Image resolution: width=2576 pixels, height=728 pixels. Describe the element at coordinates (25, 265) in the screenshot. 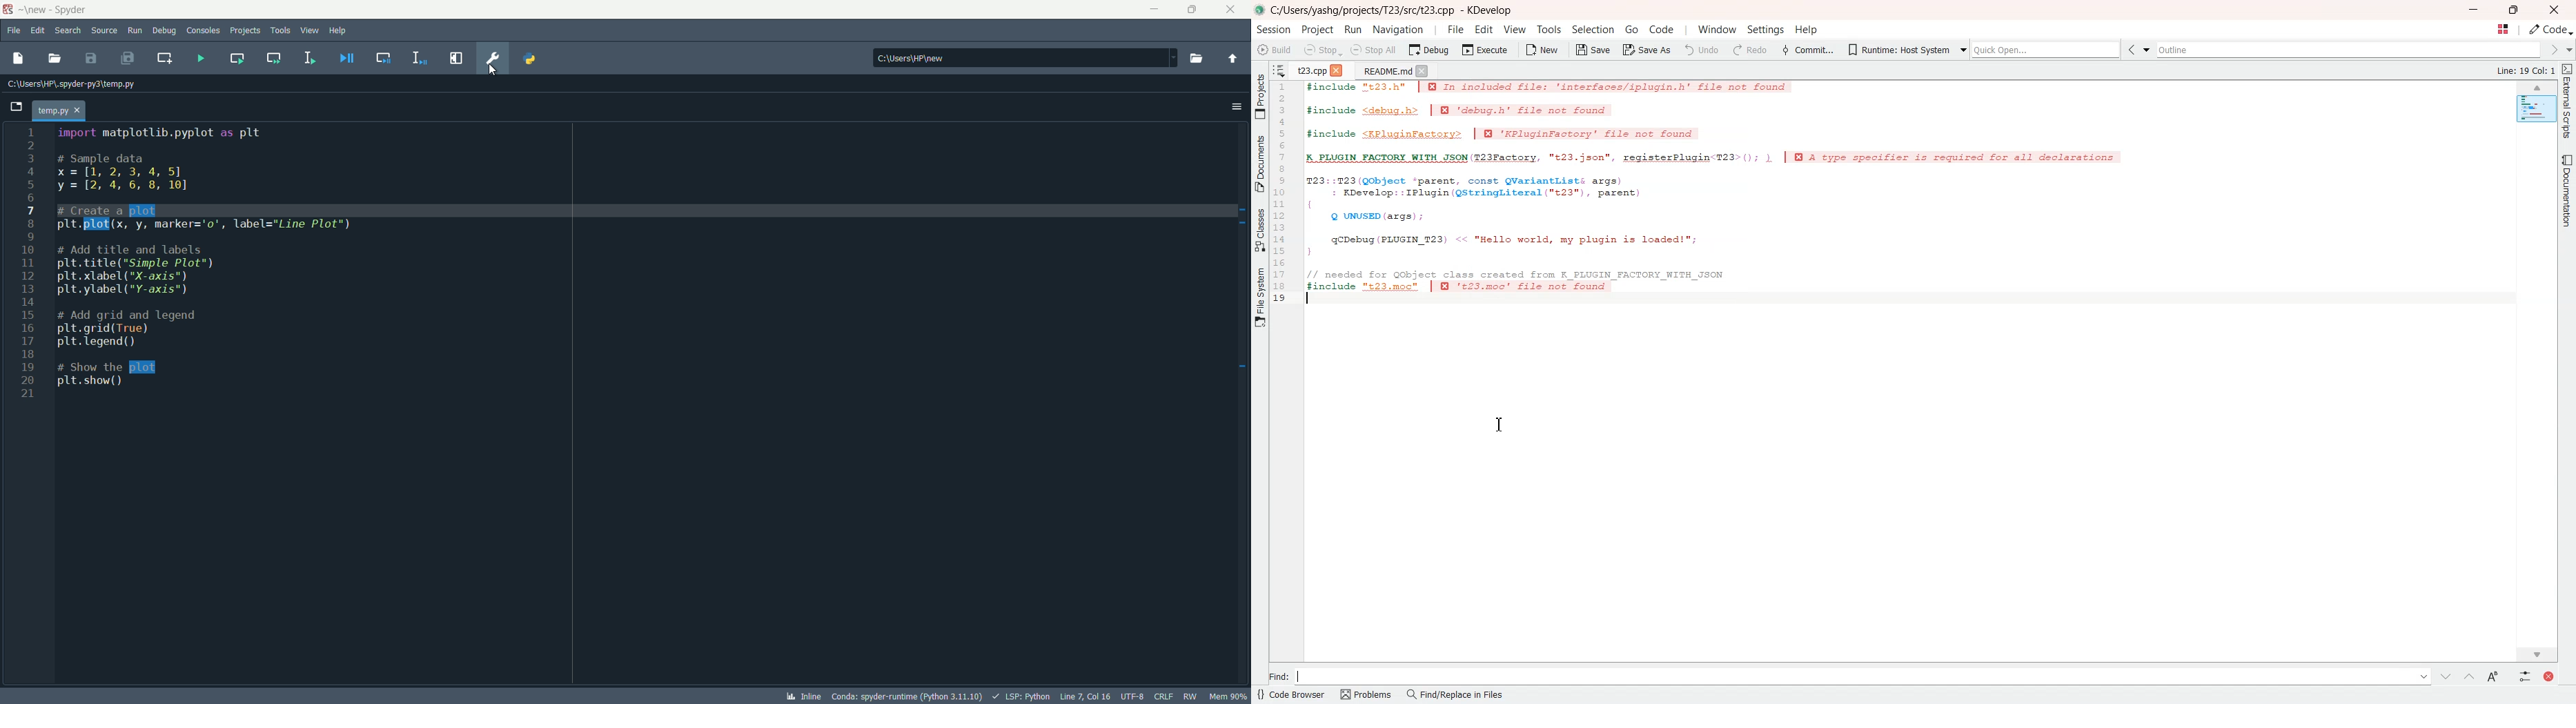

I see `line numbers` at that location.